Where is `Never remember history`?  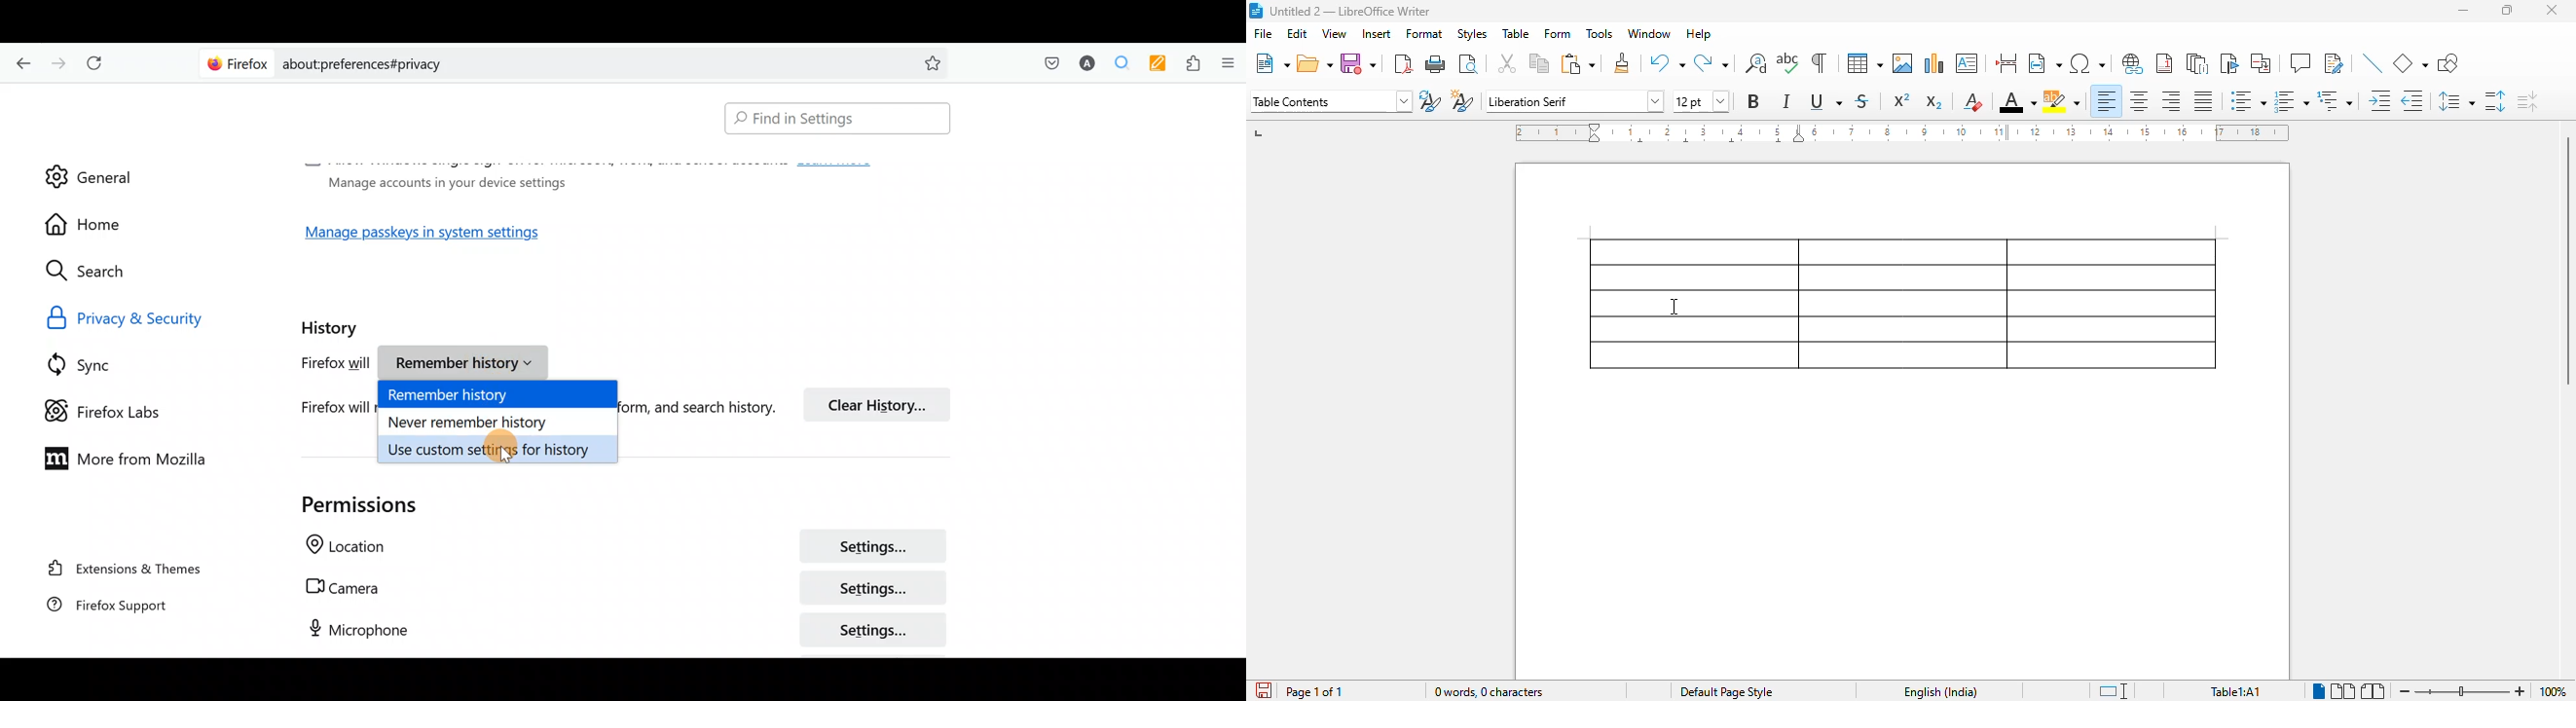
Never remember history is located at coordinates (499, 420).